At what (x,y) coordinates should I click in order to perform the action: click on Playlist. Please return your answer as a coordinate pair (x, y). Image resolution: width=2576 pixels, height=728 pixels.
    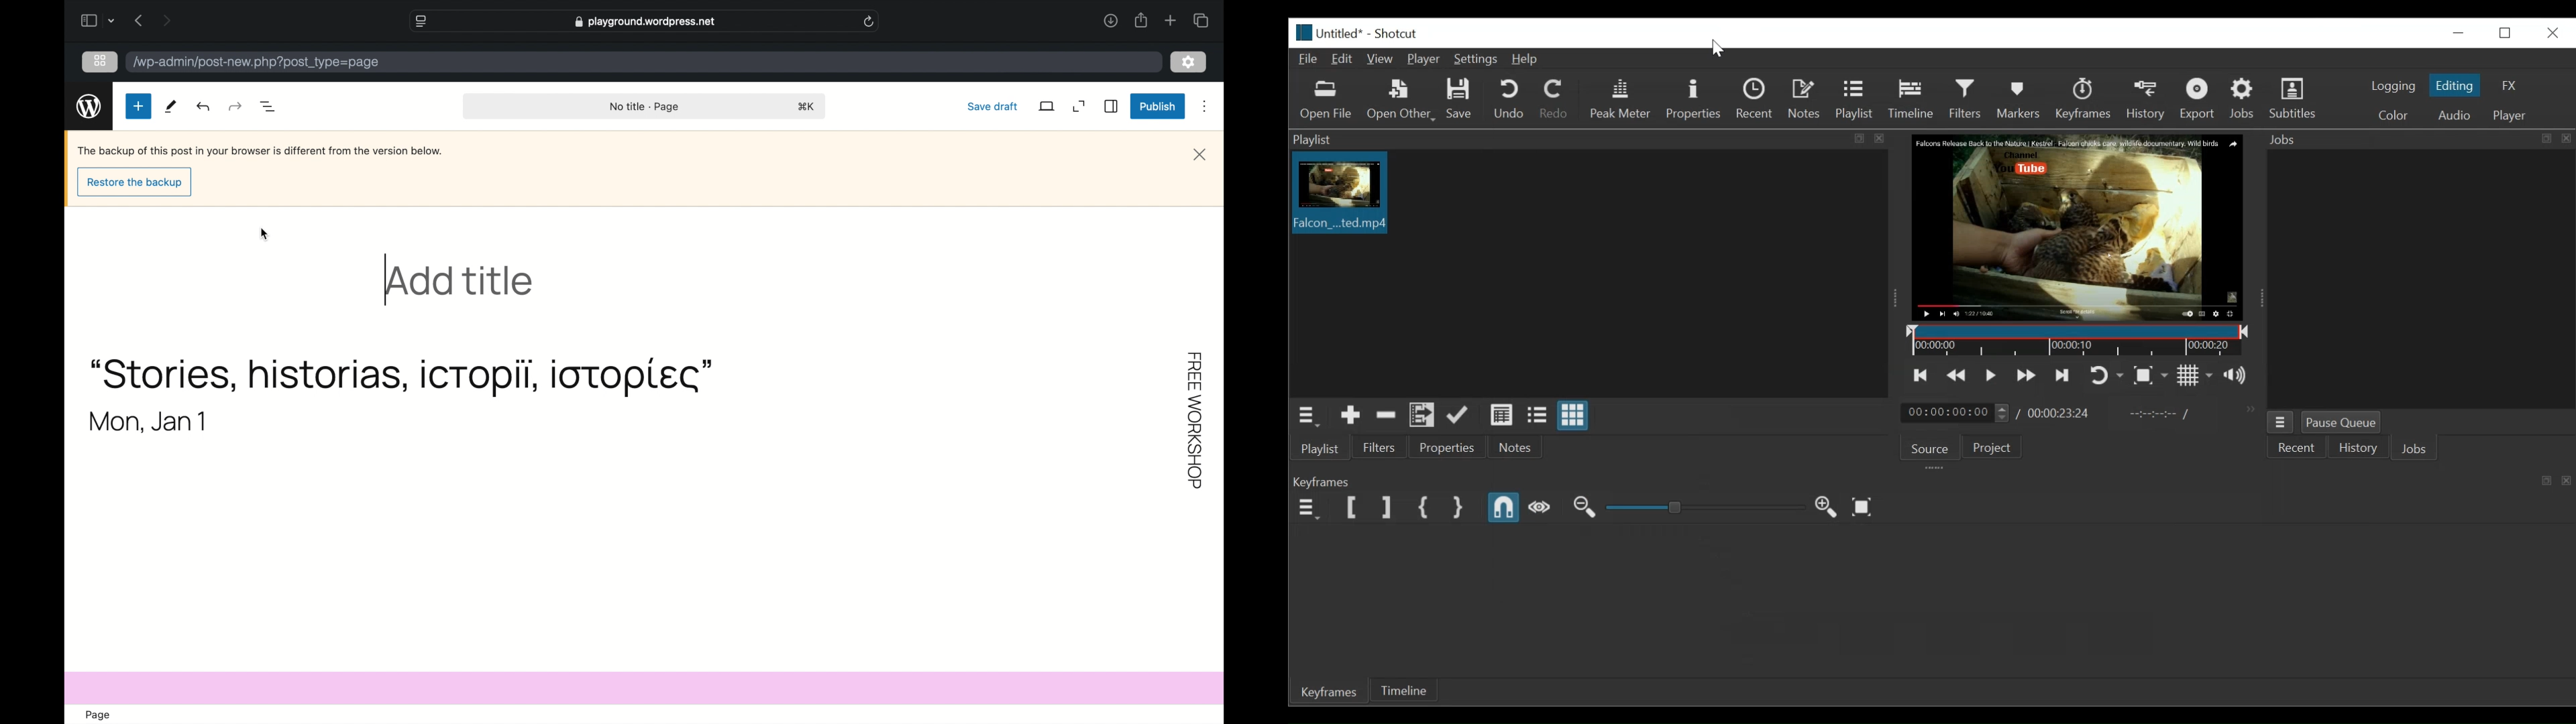
    Looking at the image, I should click on (1325, 450).